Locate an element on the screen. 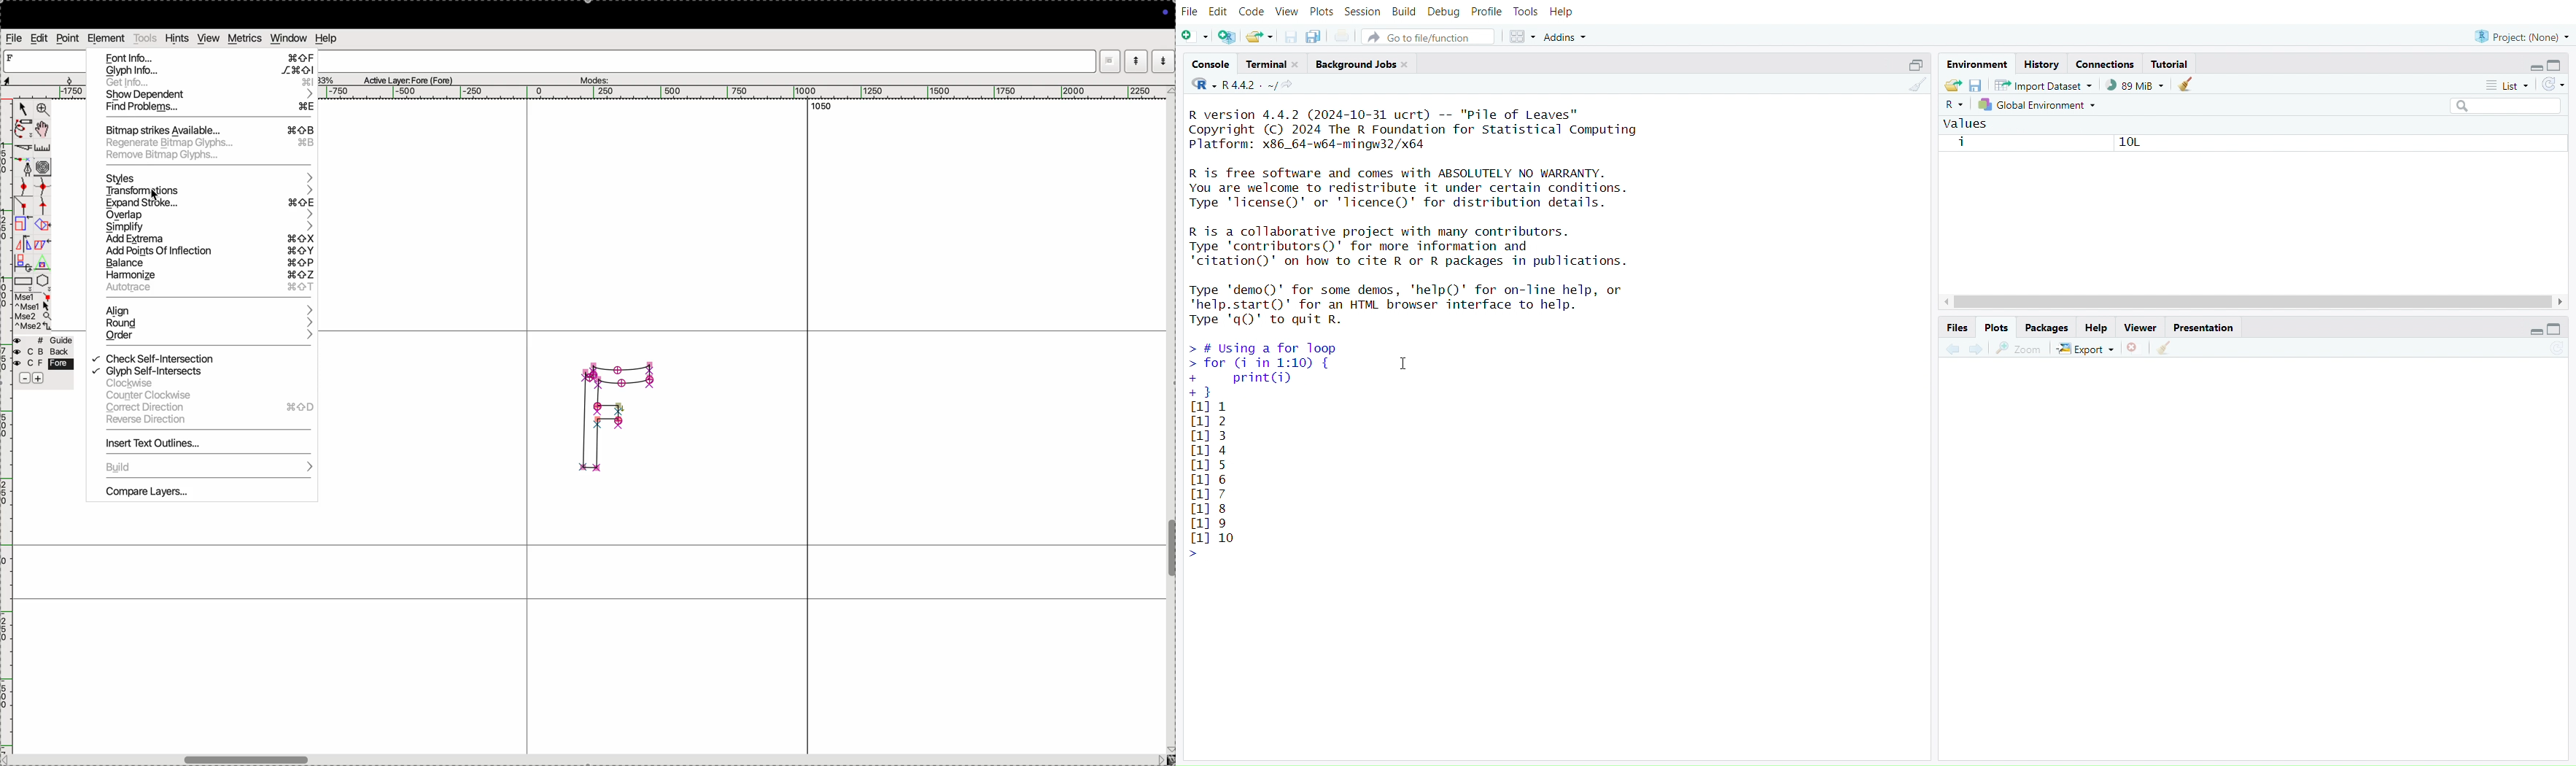  console is located at coordinates (1210, 63).